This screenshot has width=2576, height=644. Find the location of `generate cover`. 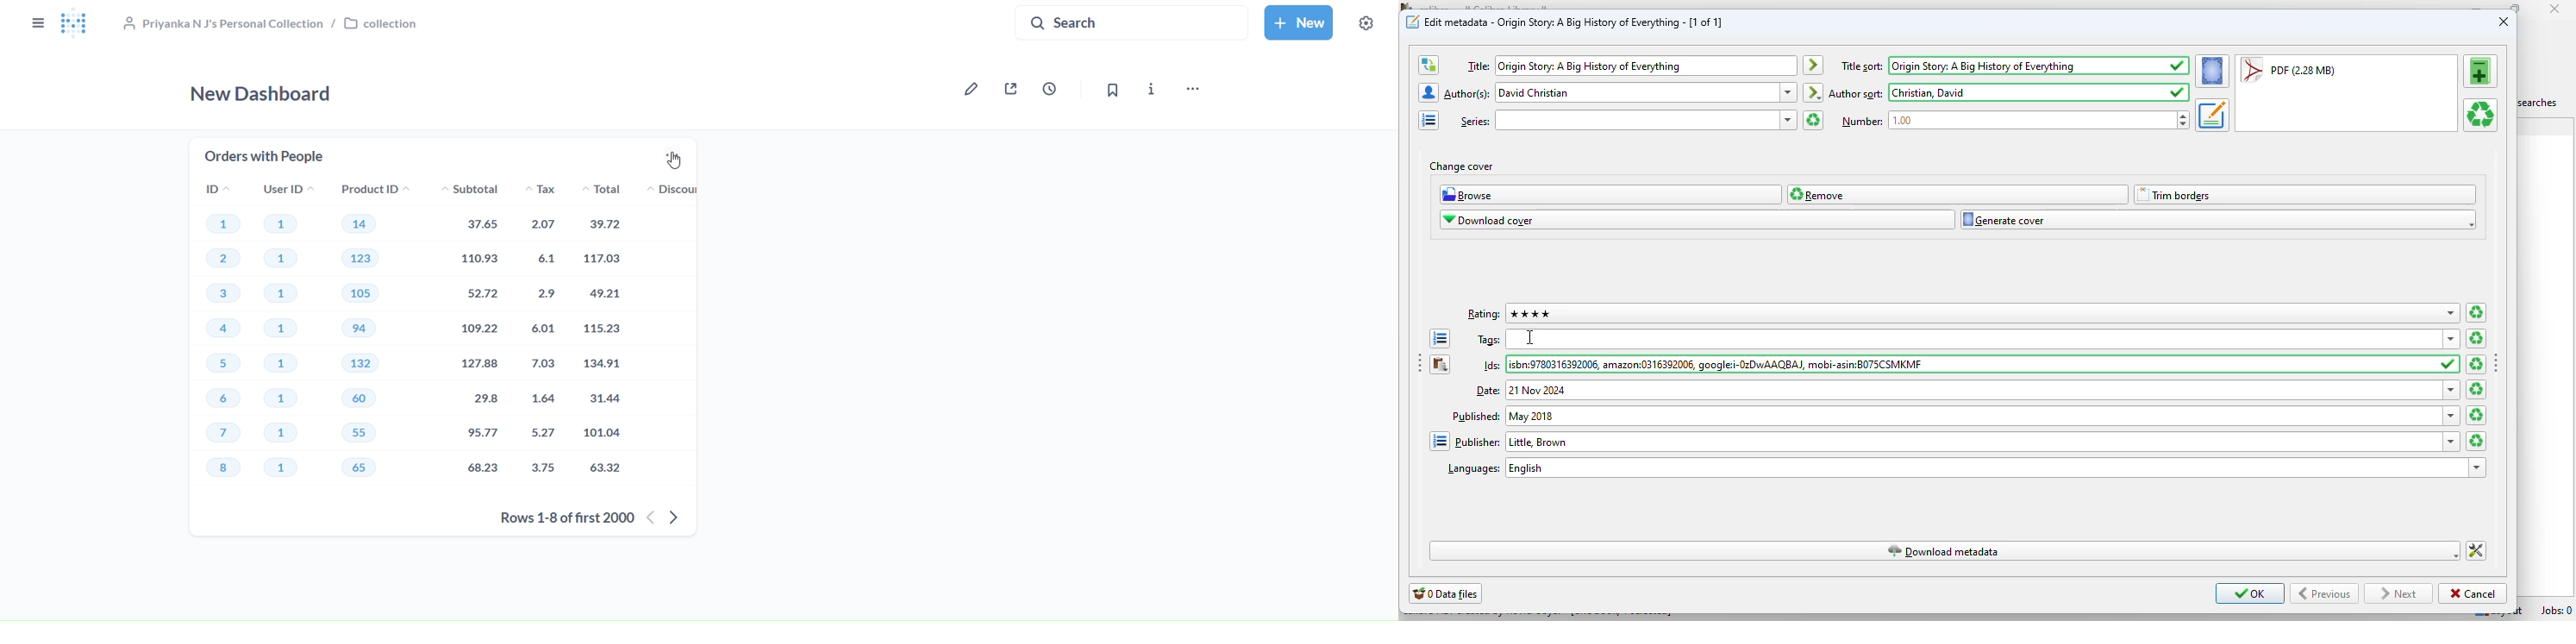

generate cover is located at coordinates (2218, 220).